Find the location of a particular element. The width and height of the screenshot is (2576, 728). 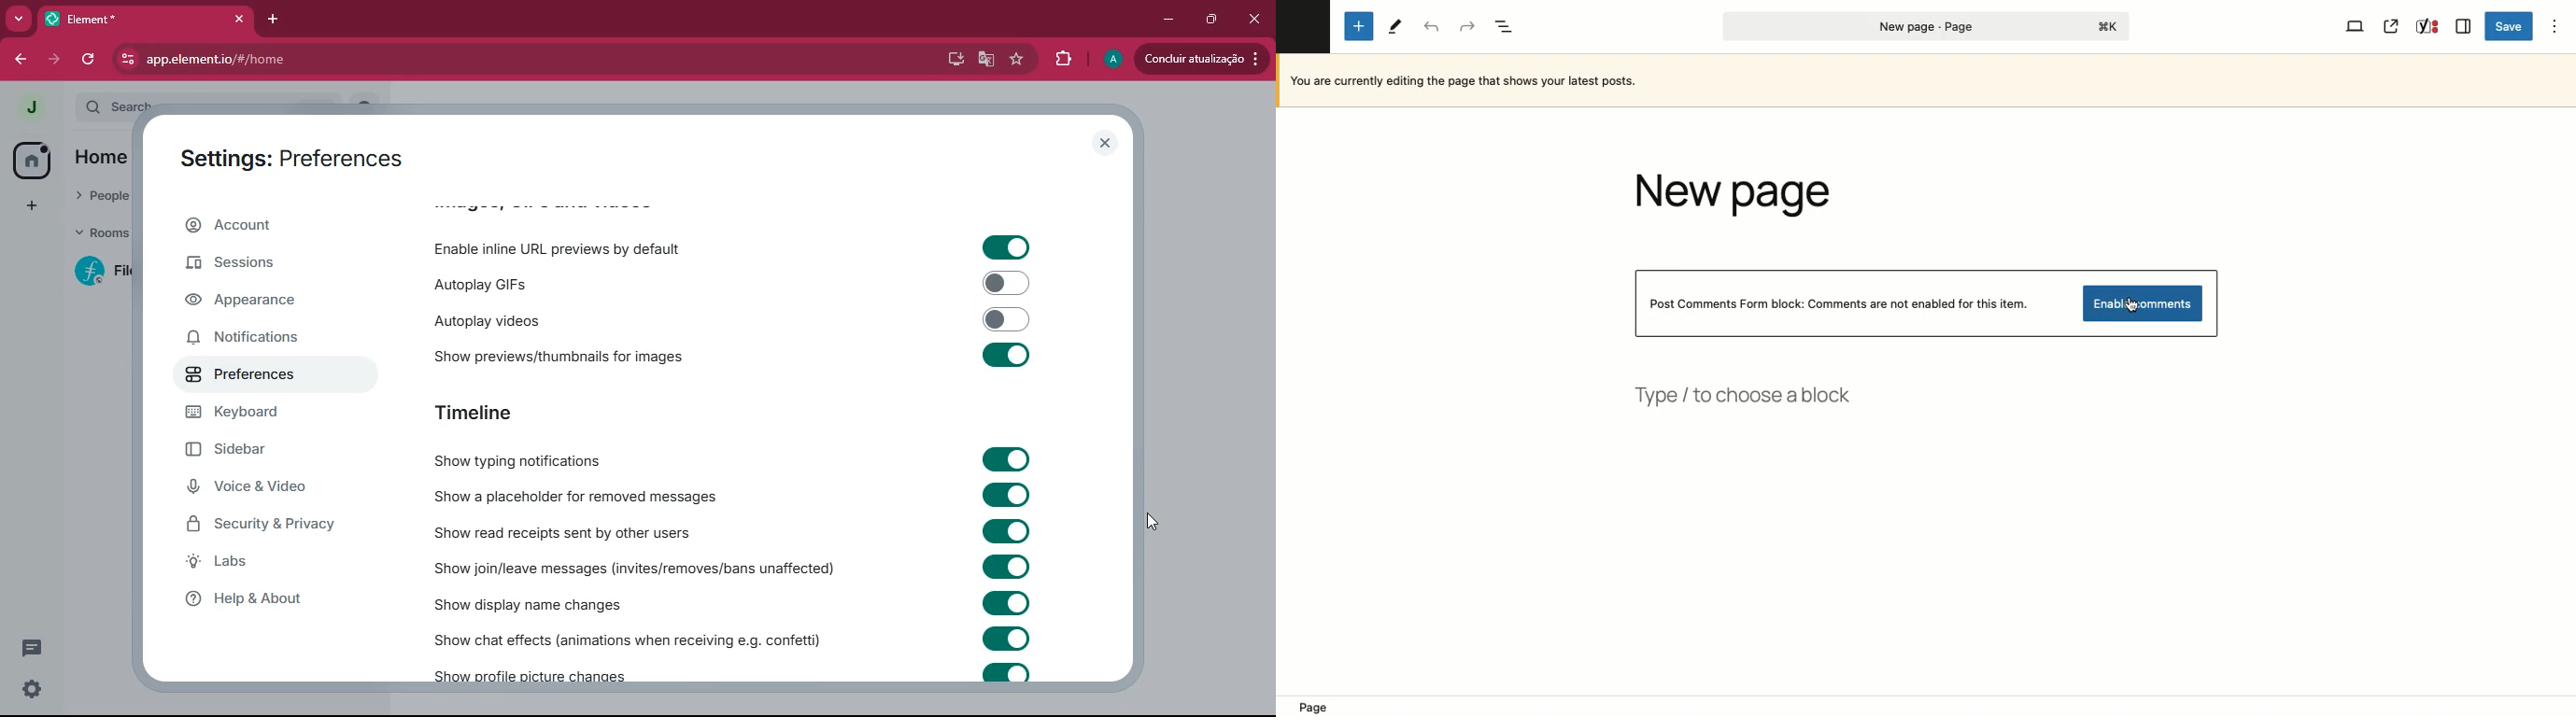

Currently editing the page that shows your latest posts is located at coordinates (1469, 82).